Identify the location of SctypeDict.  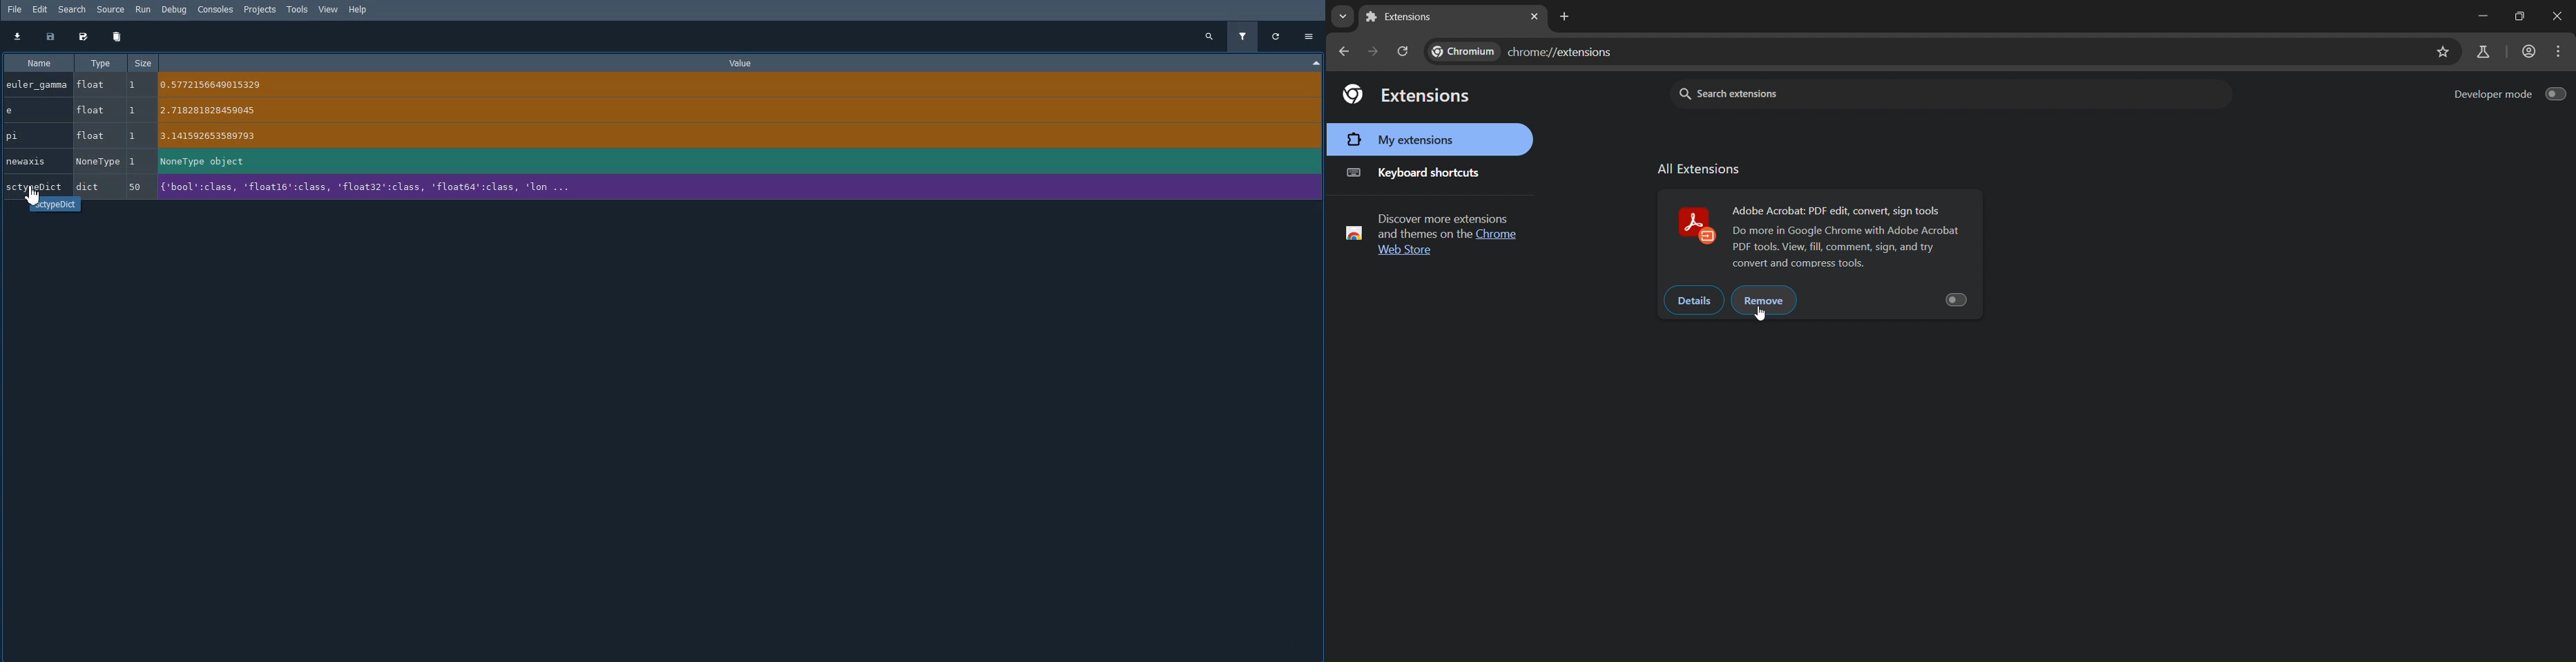
(293, 184).